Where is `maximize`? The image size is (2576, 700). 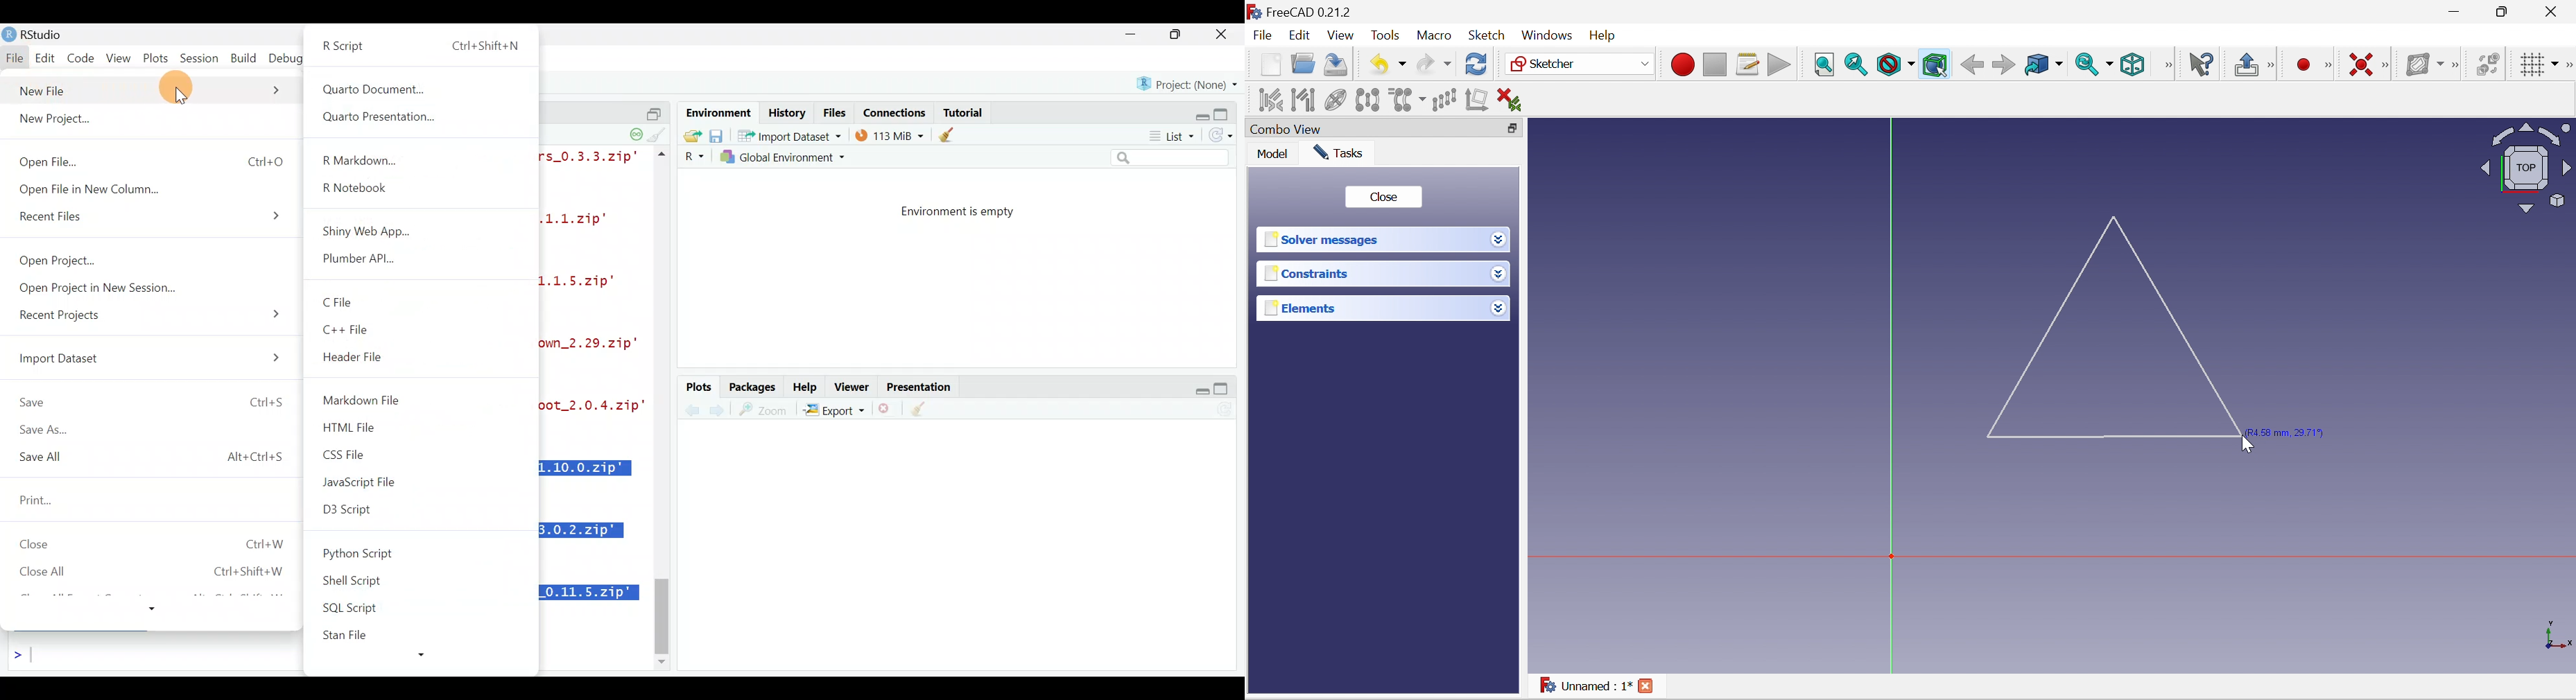 maximize is located at coordinates (2504, 11).